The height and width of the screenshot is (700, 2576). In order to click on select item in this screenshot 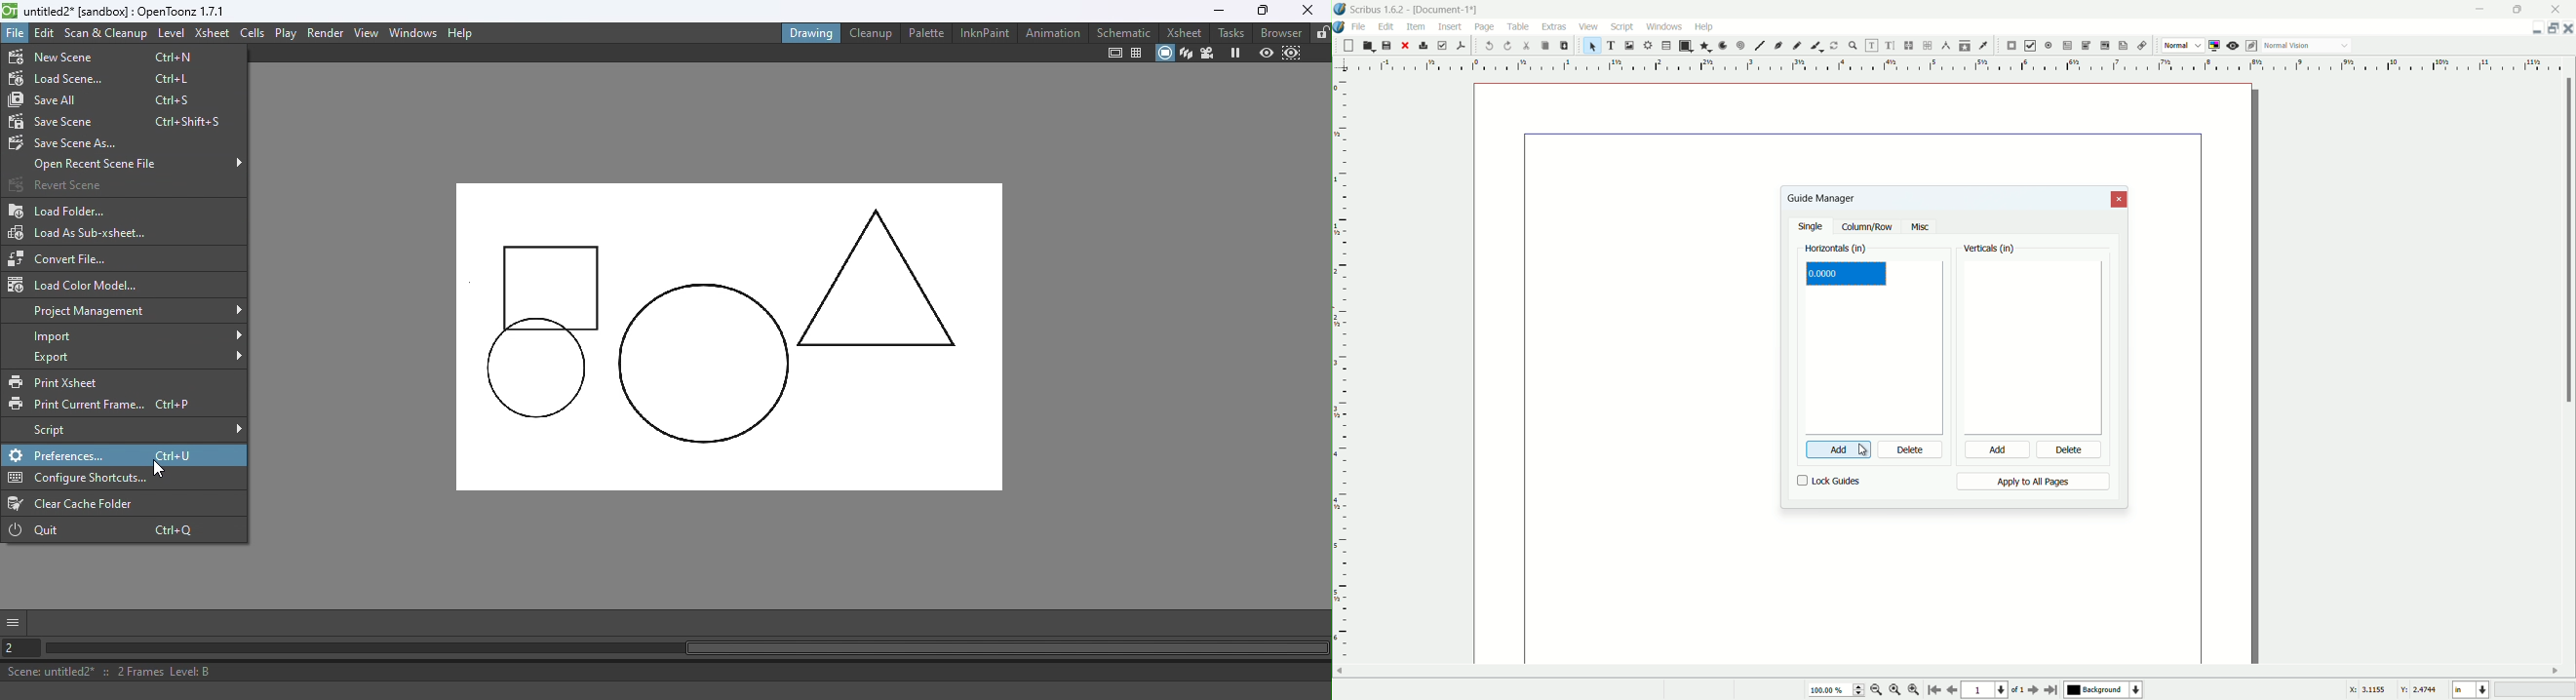, I will do `click(1592, 45)`.